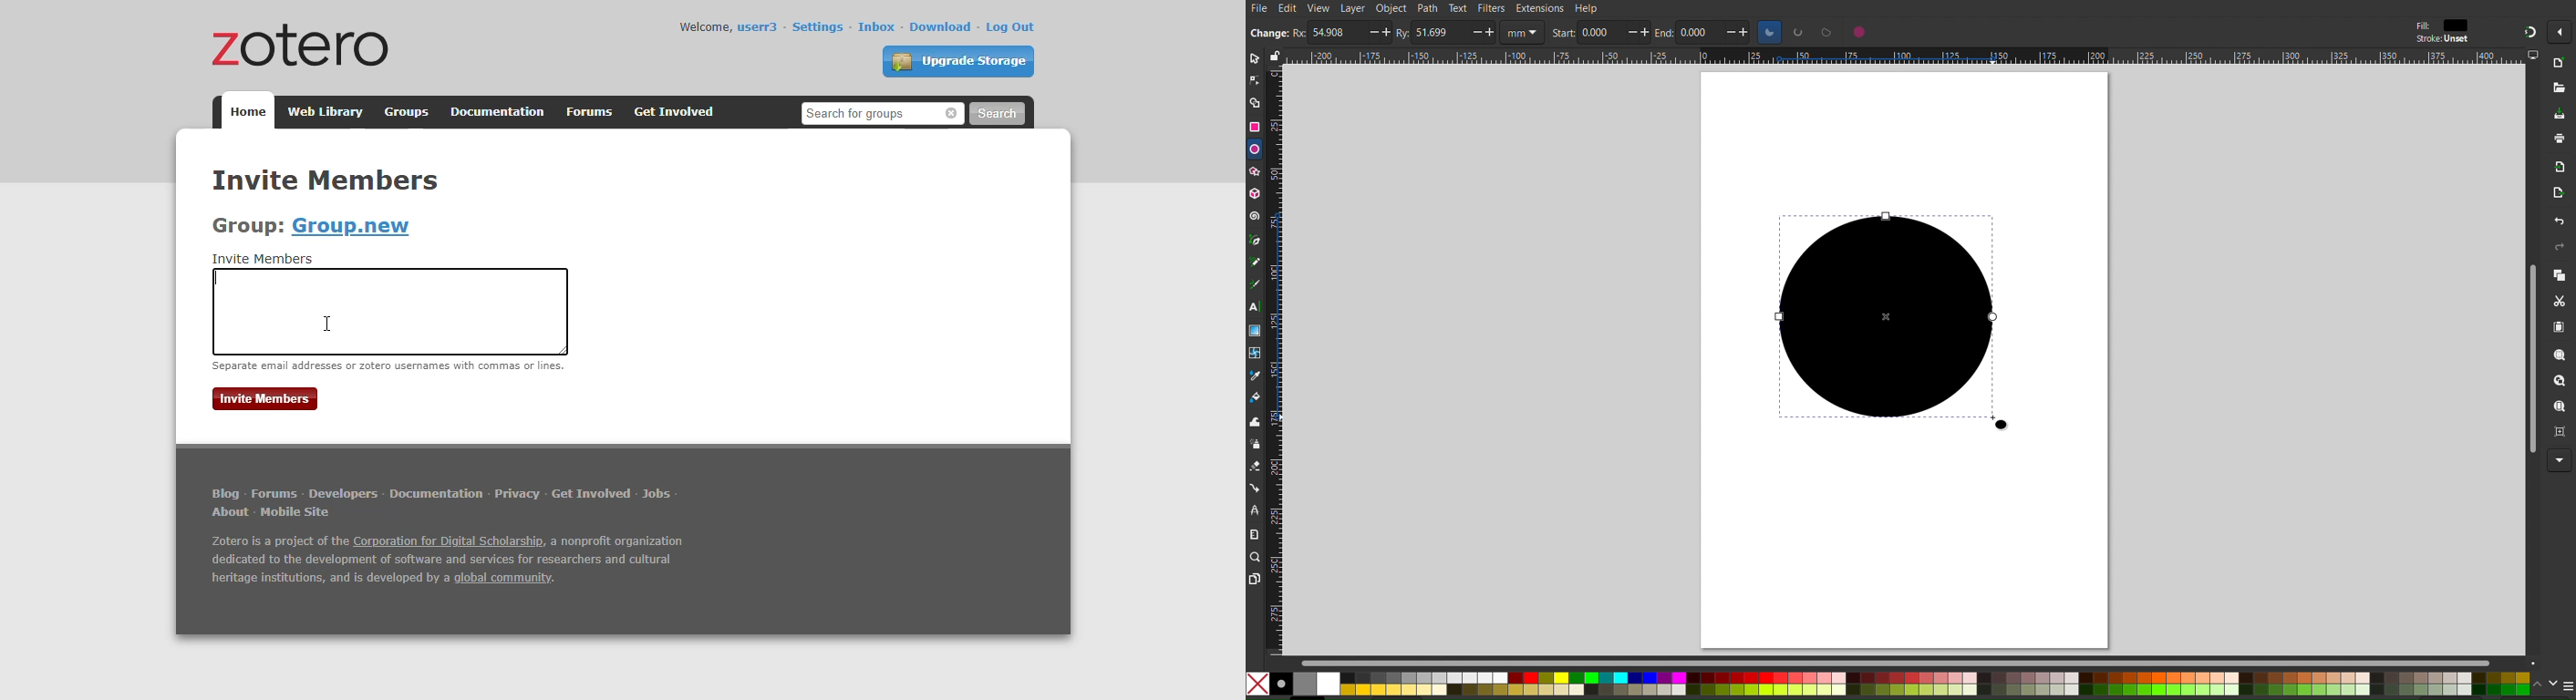 The image size is (2576, 700). Describe the element at coordinates (2560, 381) in the screenshot. I see `Zoom Drawing` at that location.